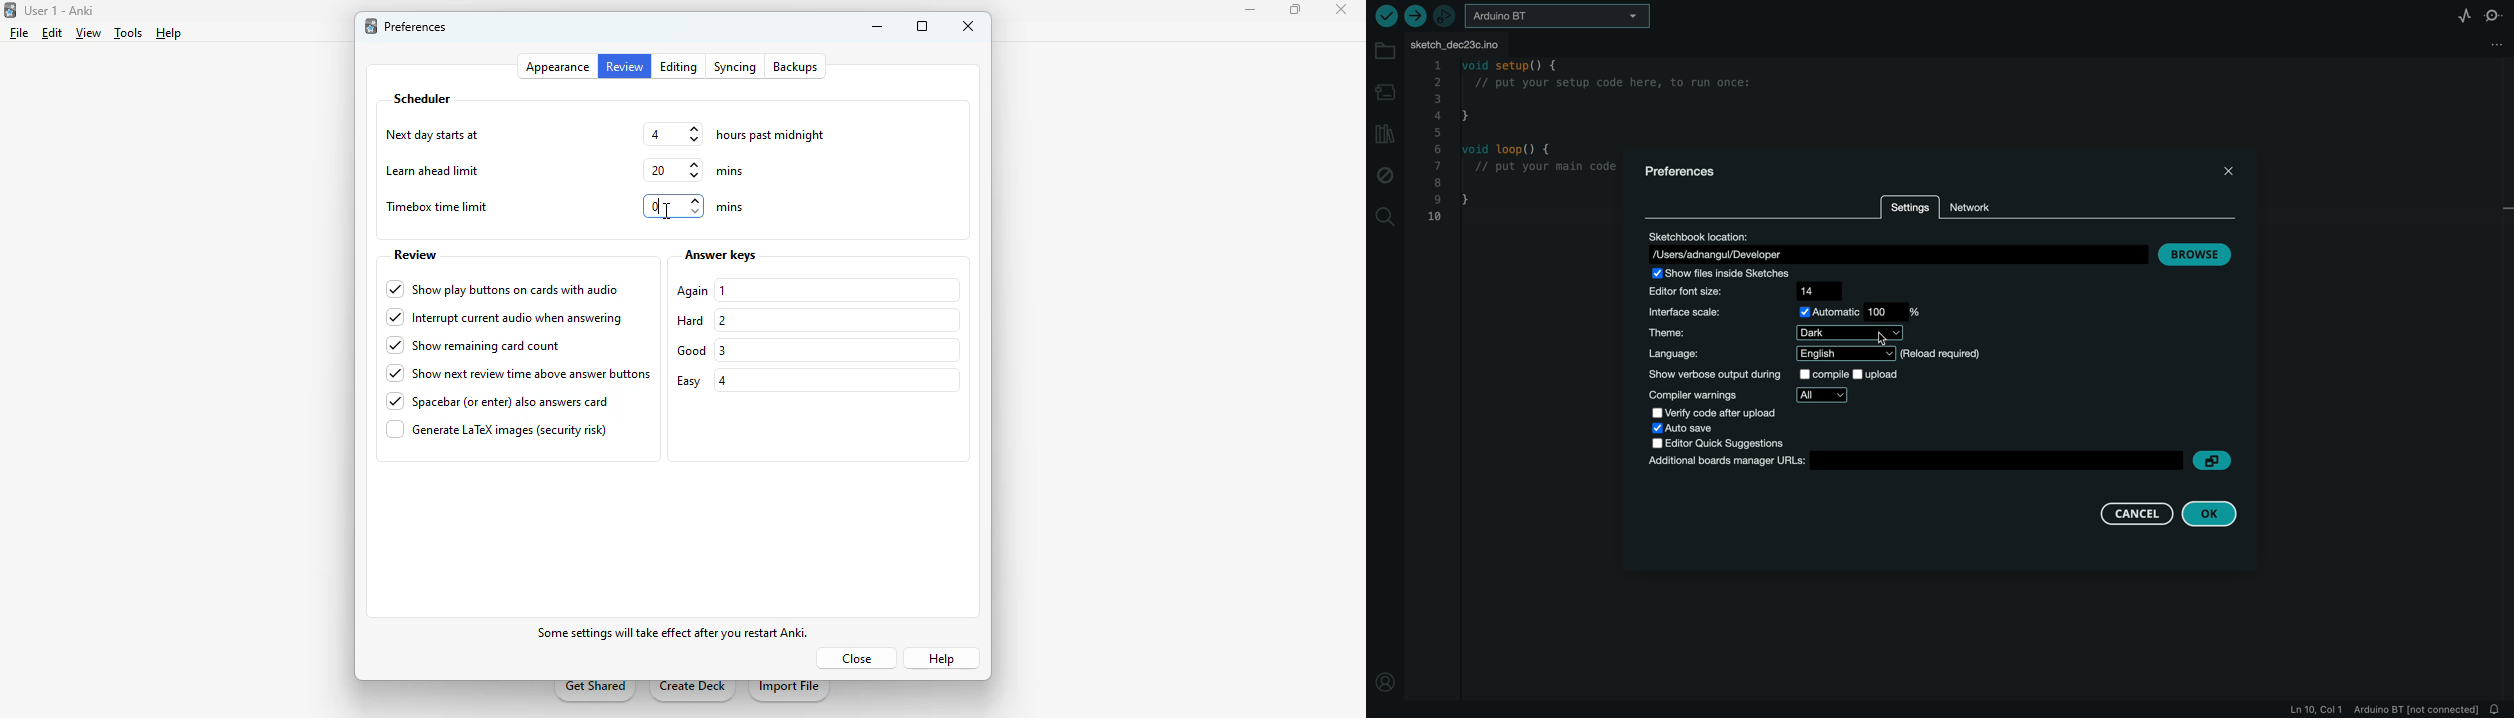 This screenshot has width=2520, height=728. What do you see at coordinates (168, 33) in the screenshot?
I see `help` at bounding box center [168, 33].